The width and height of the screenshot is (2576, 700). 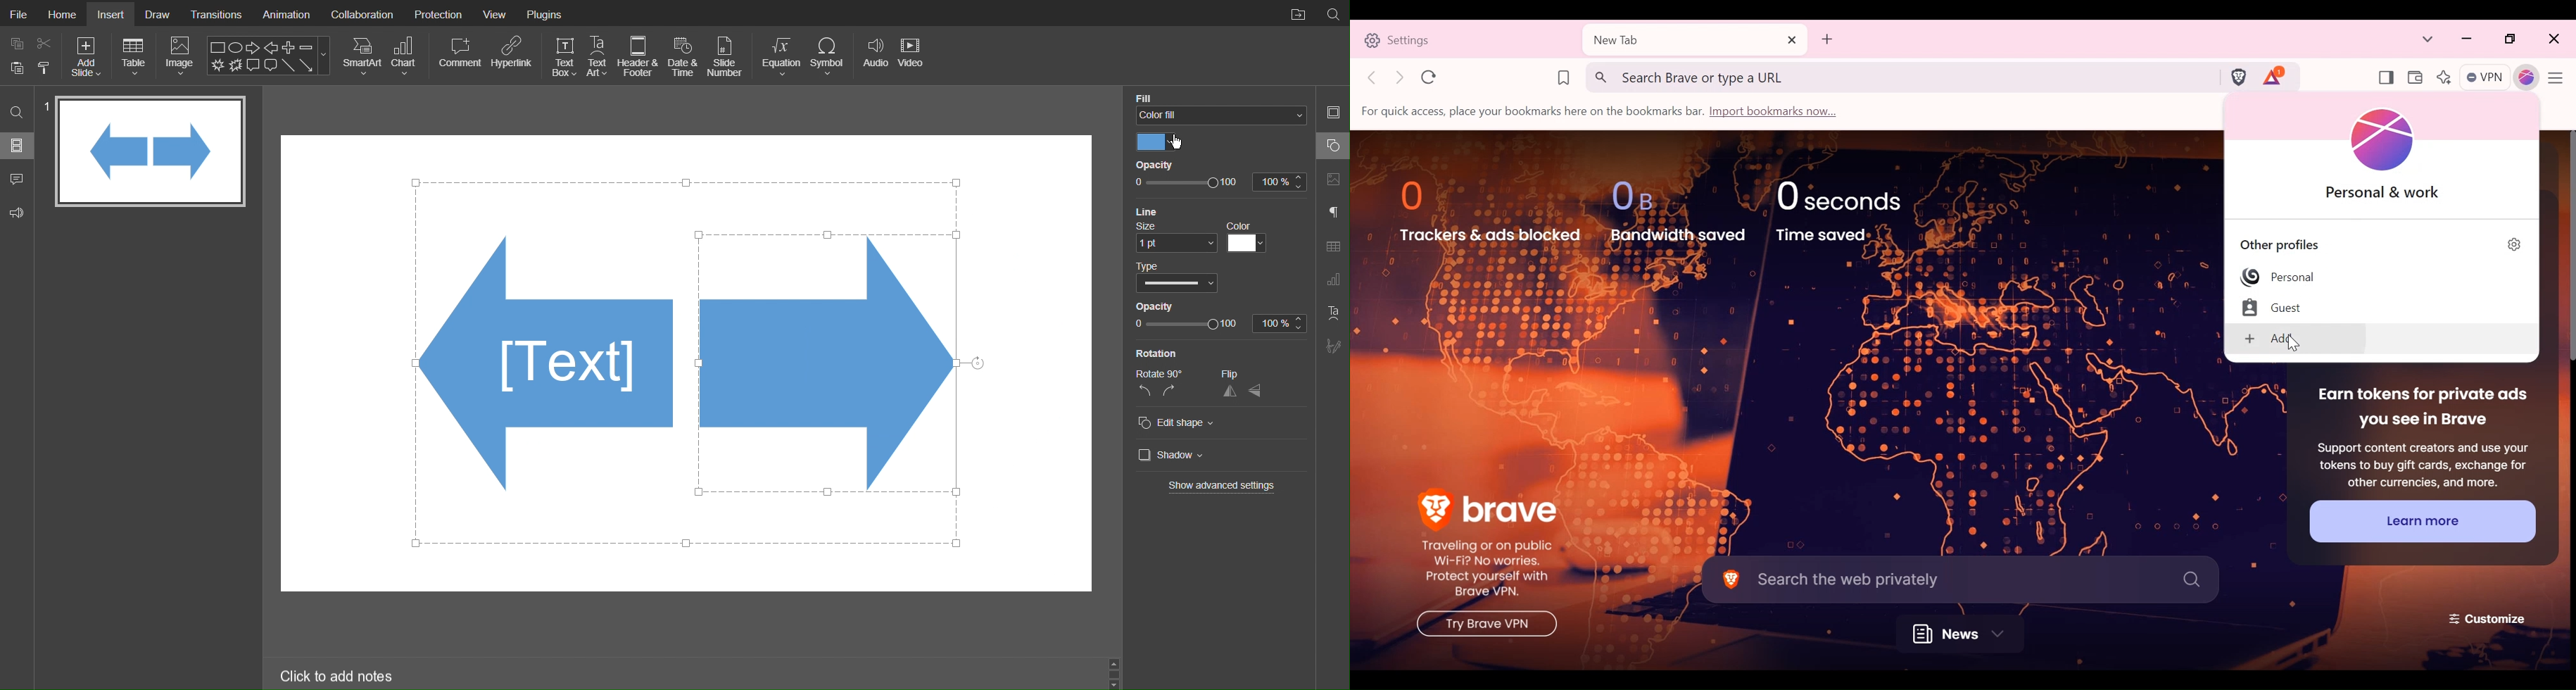 What do you see at coordinates (1826, 39) in the screenshot?
I see `Add new Tab` at bounding box center [1826, 39].